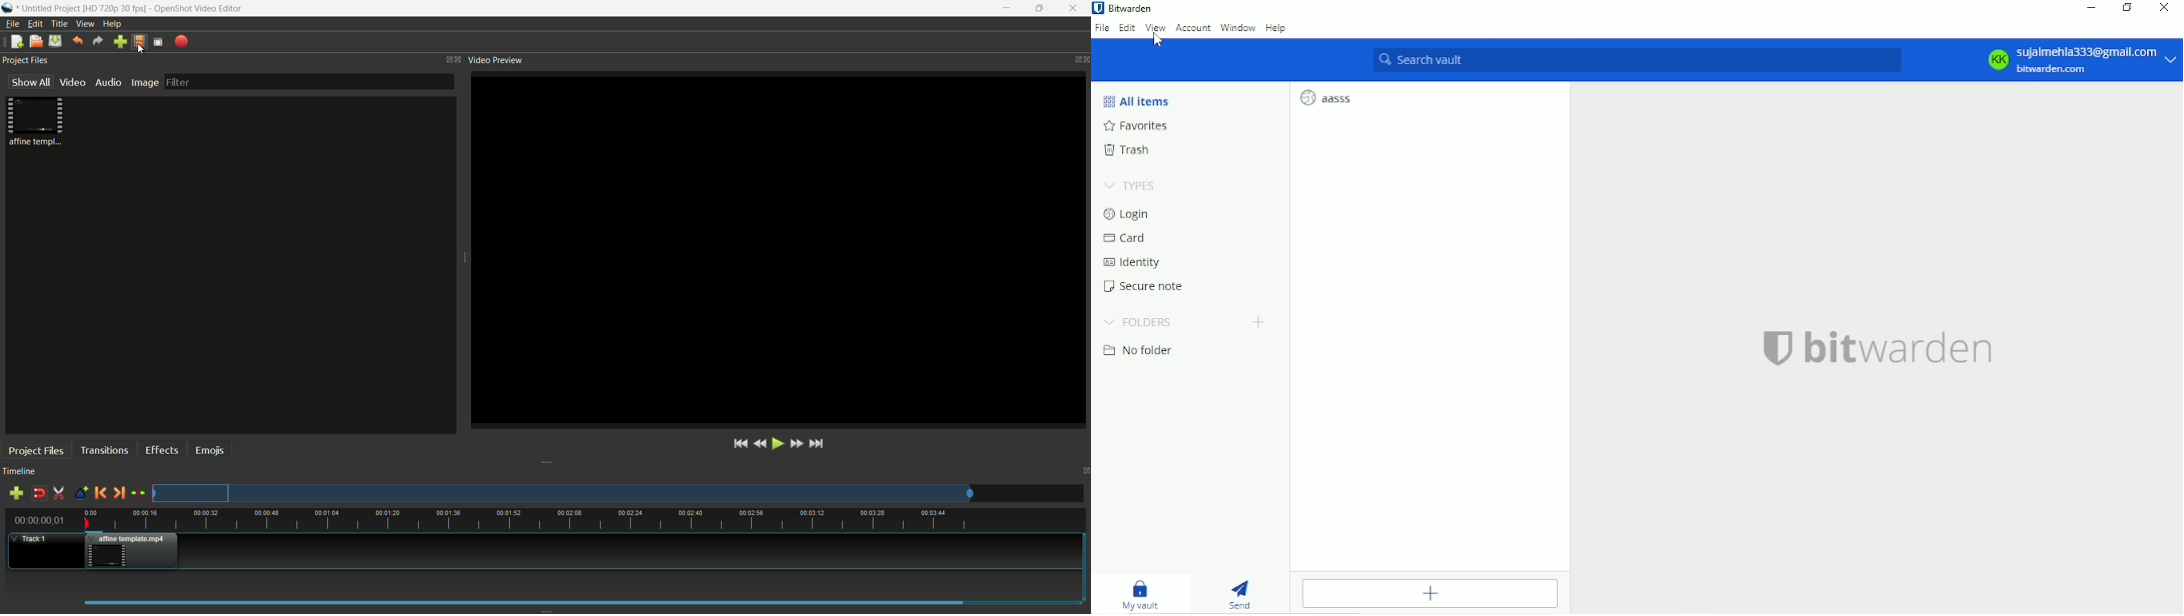 This screenshot has width=2184, height=616. Describe the element at coordinates (2128, 7) in the screenshot. I see `Restore down` at that location.